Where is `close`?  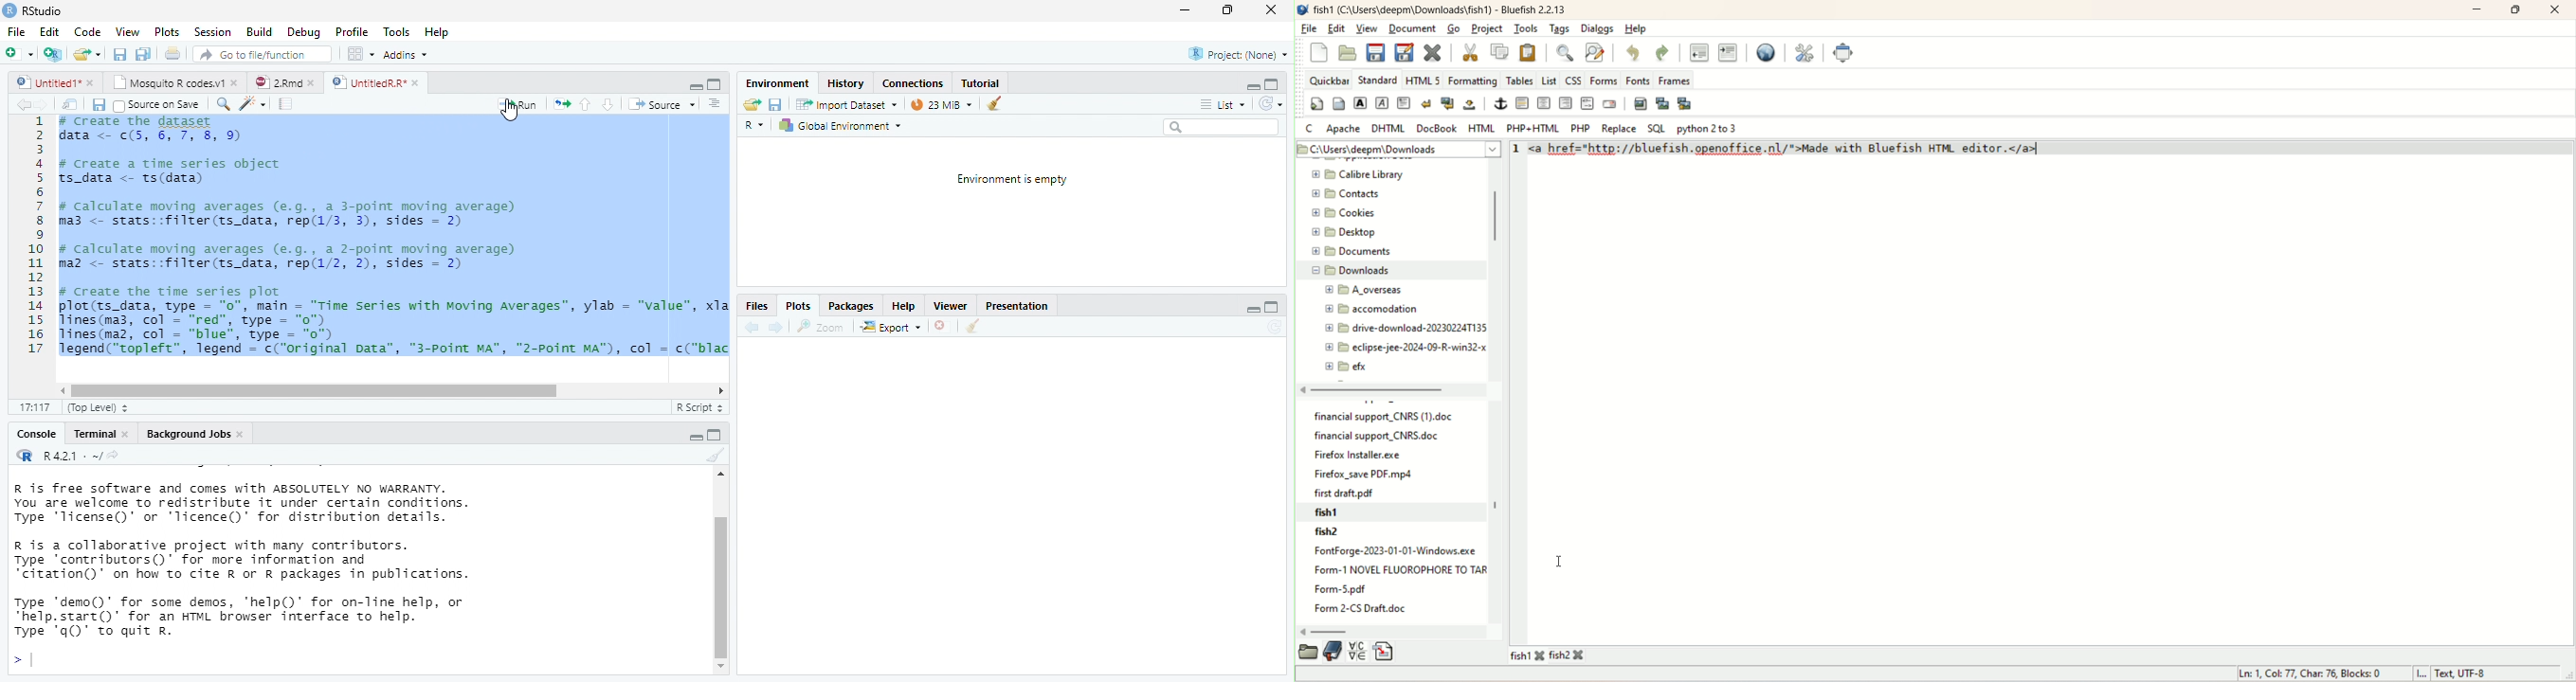
close is located at coordinates (129, 435).